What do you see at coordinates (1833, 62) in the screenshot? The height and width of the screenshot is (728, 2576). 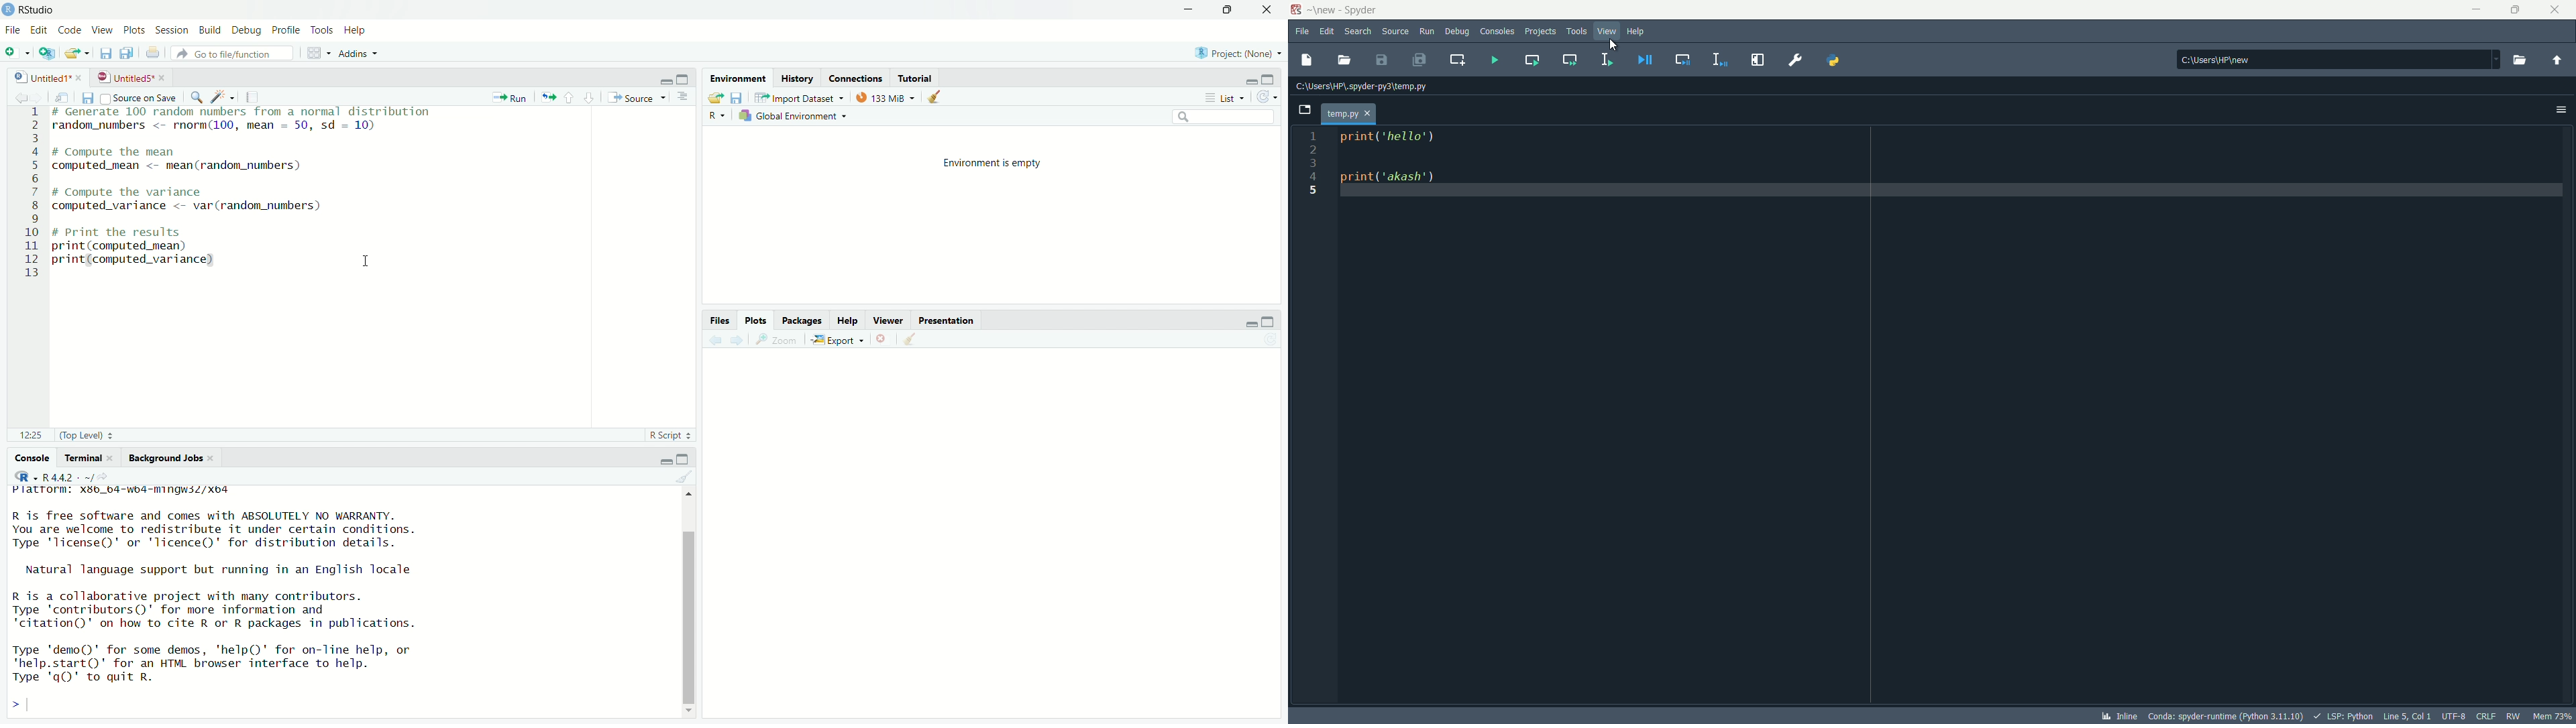 I see `PYTHONPATH manager` at bounding box center [1833, 62].